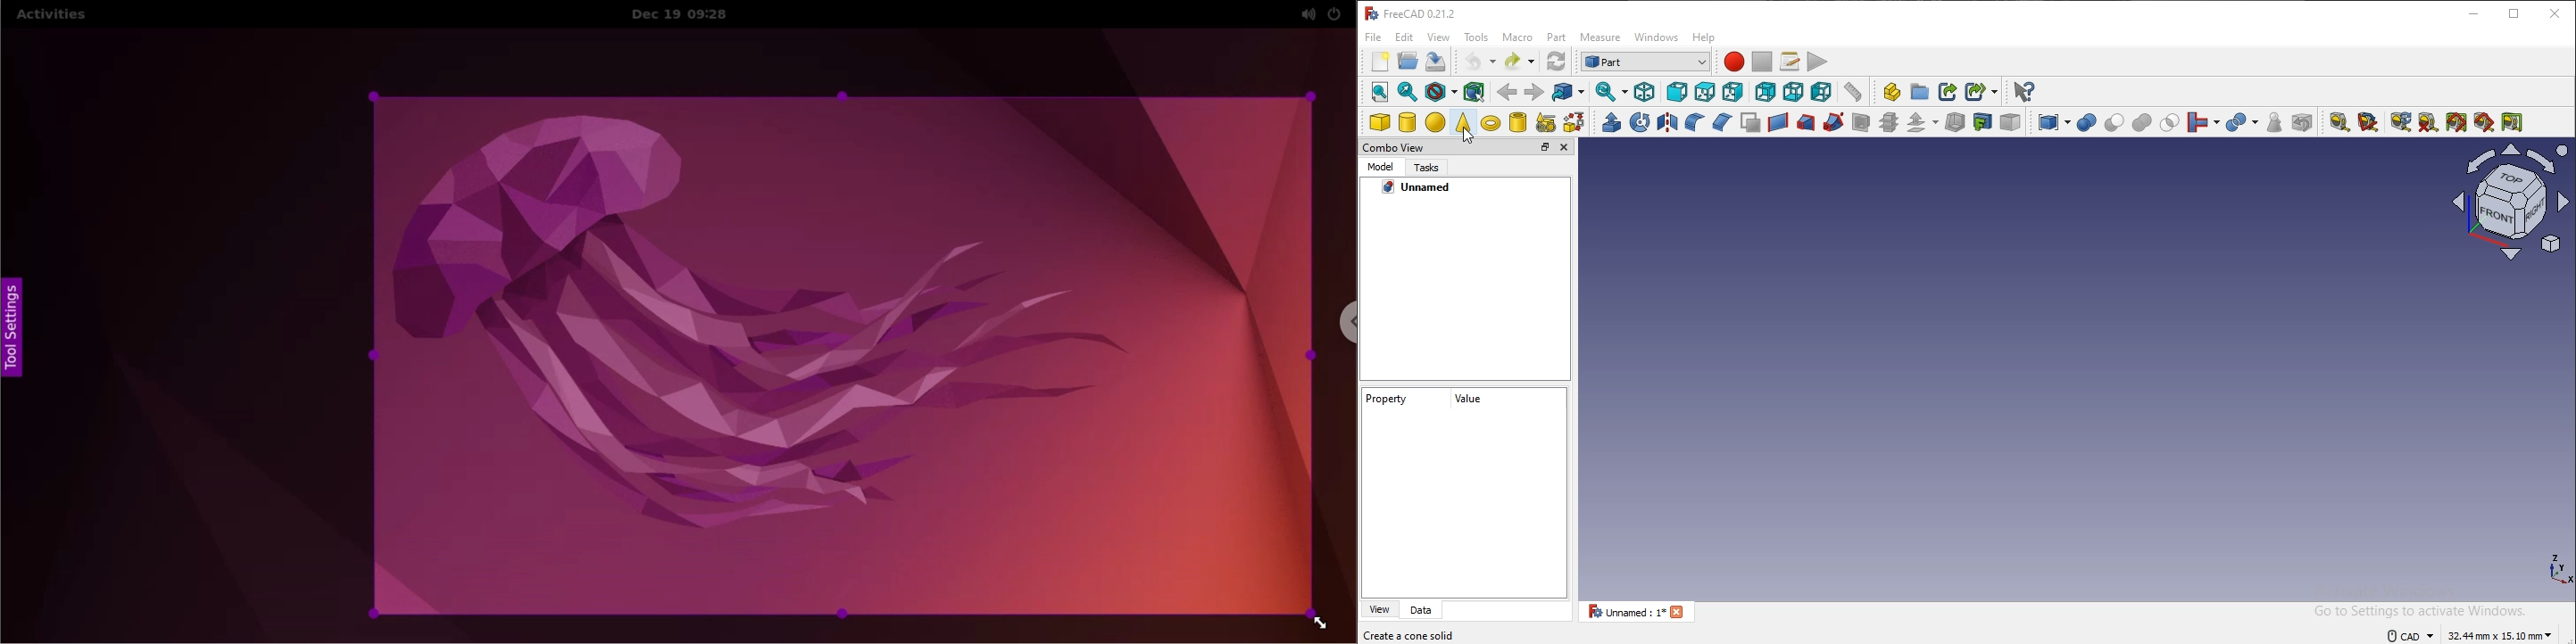 The height and width of the screenshot is (644, 2576). I want to click on sweep, so click(1832, 122).